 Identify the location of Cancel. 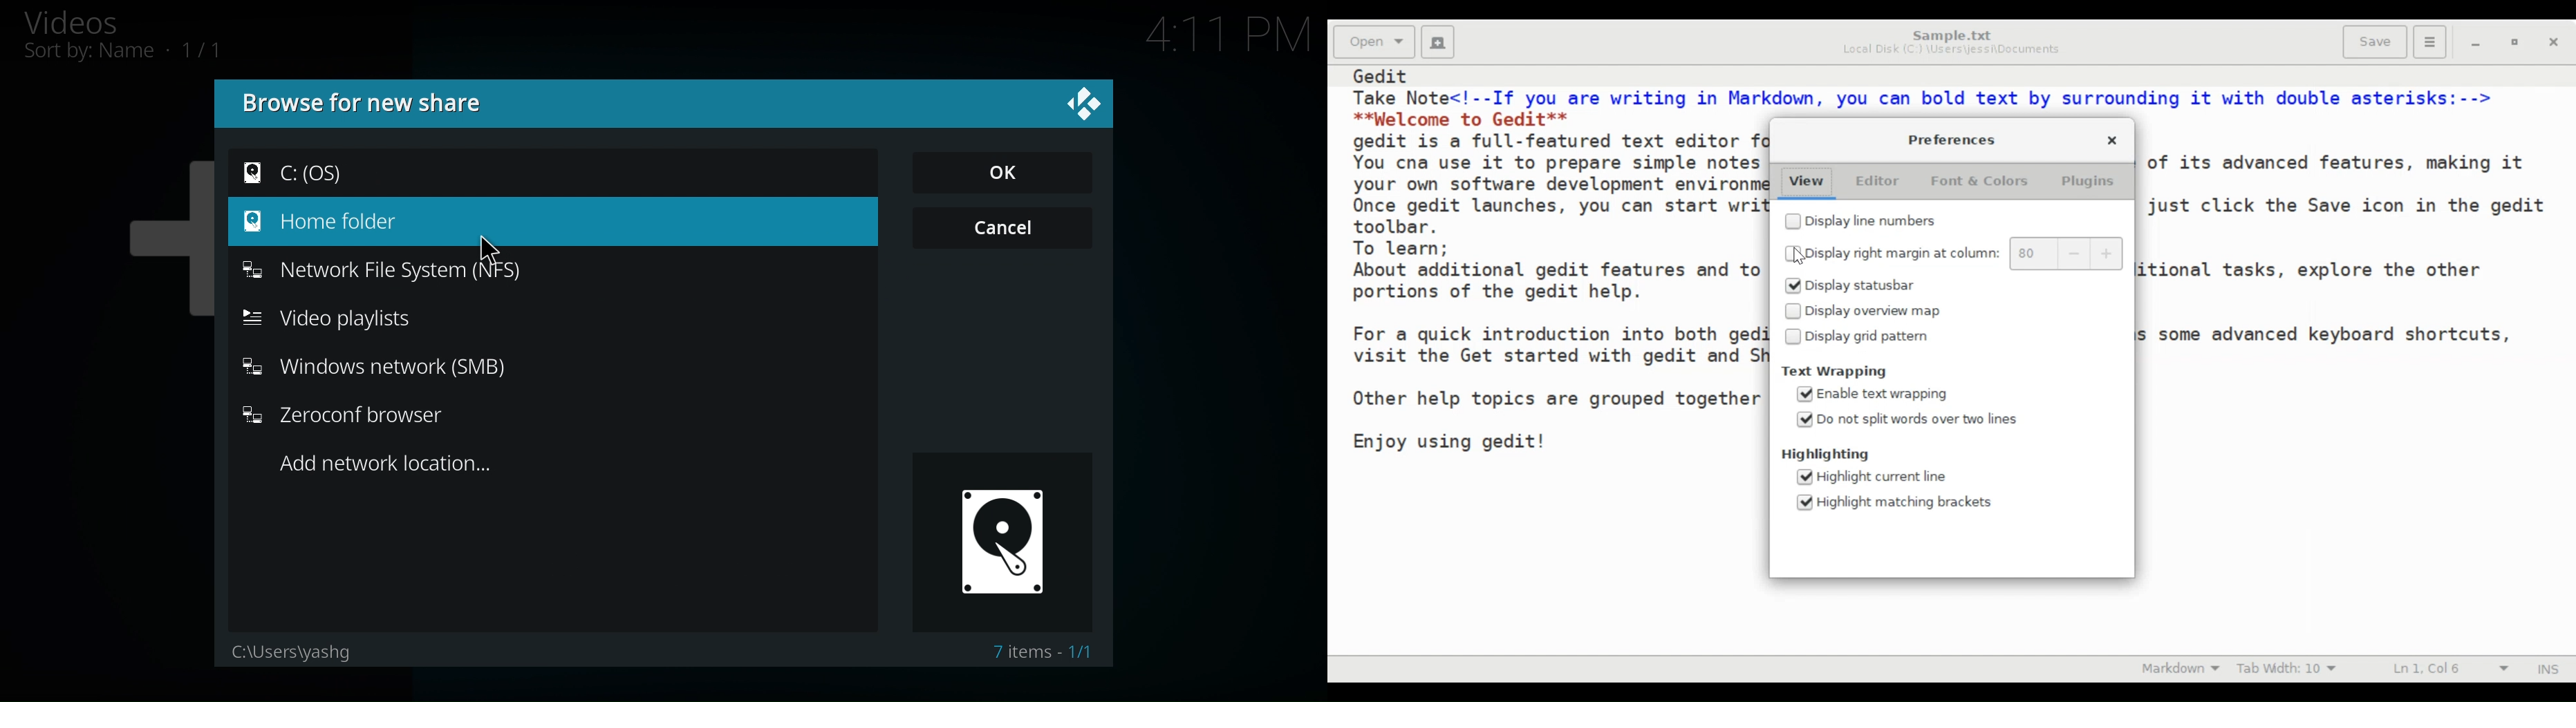
(1002, 227).